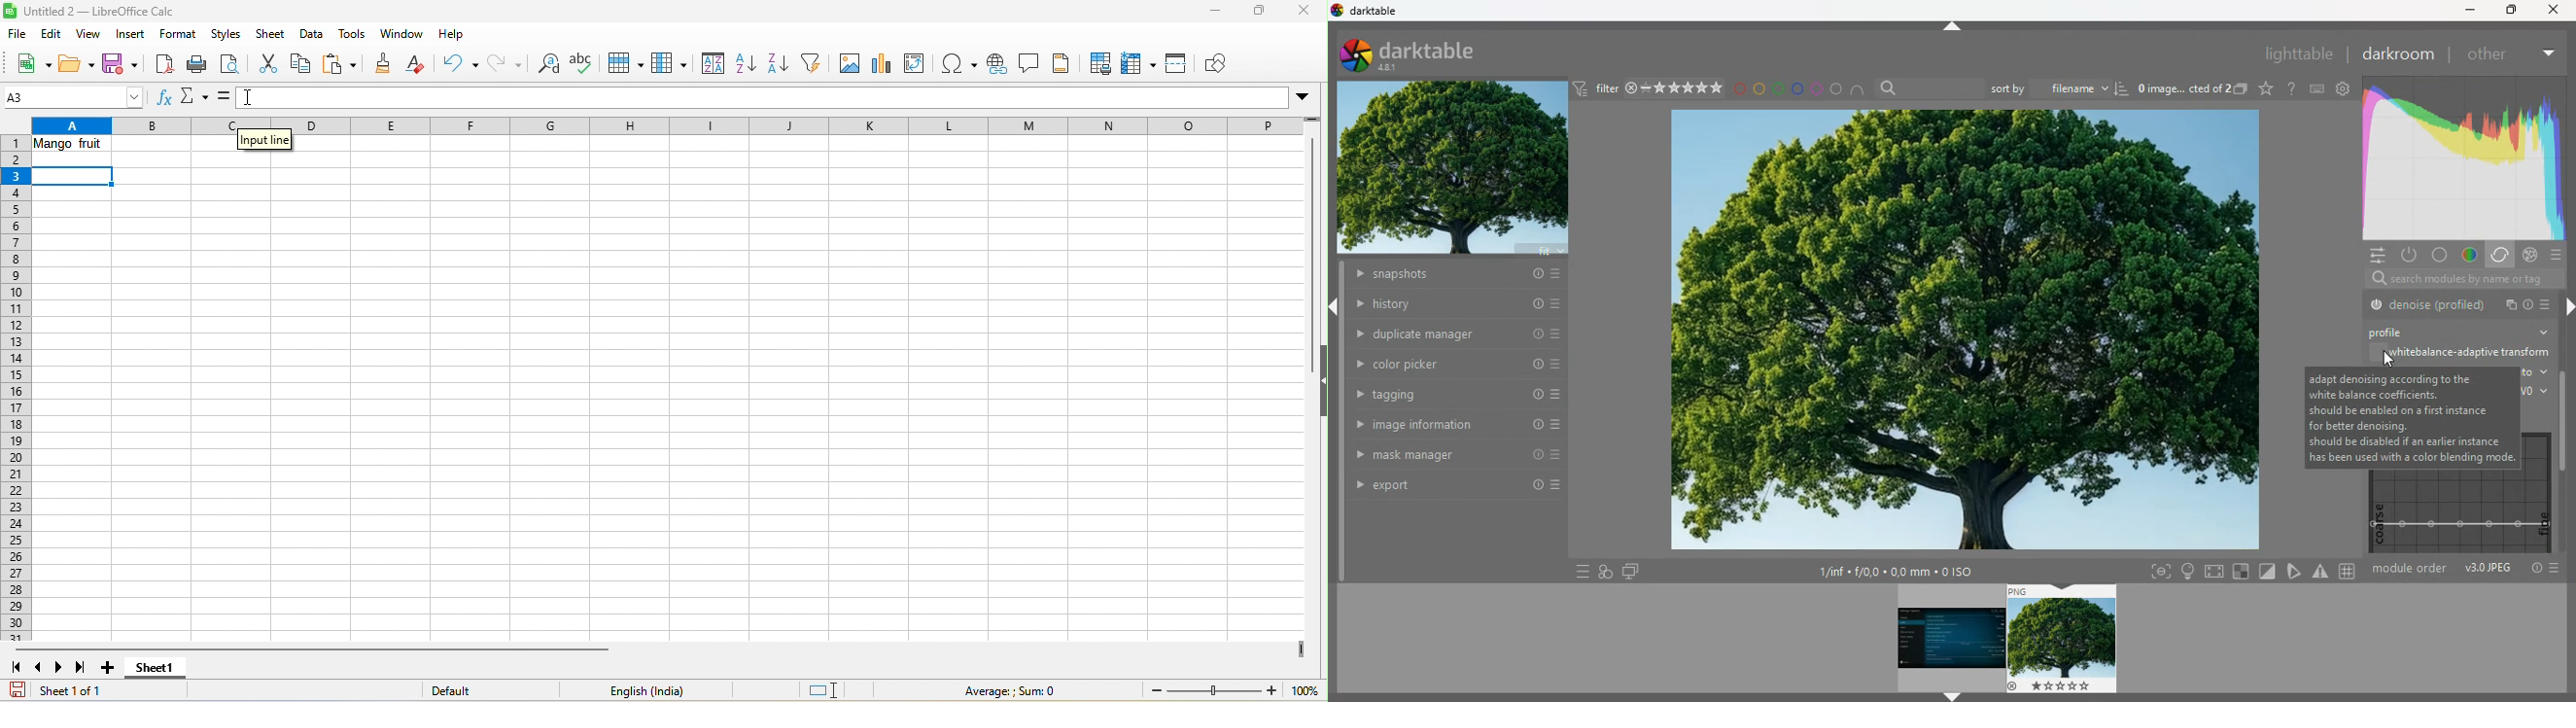  Describe the element at coordinates (196, 64) in the screenshot. I see `print` at that location.